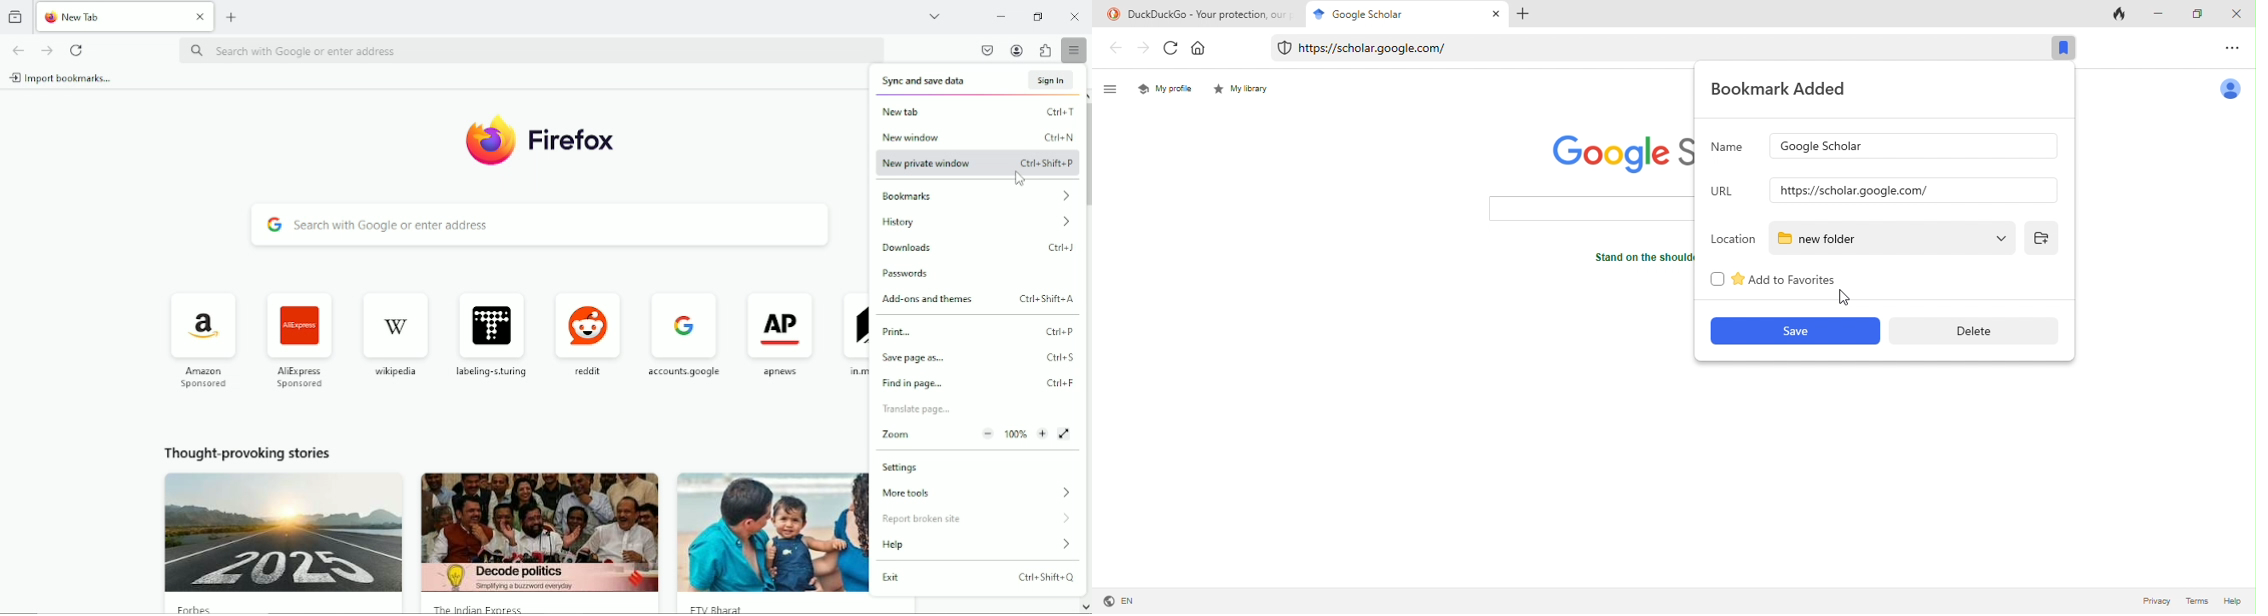  Describe the element at coordinates (200, 17) in the screenshot. I see `close tab` at that location.